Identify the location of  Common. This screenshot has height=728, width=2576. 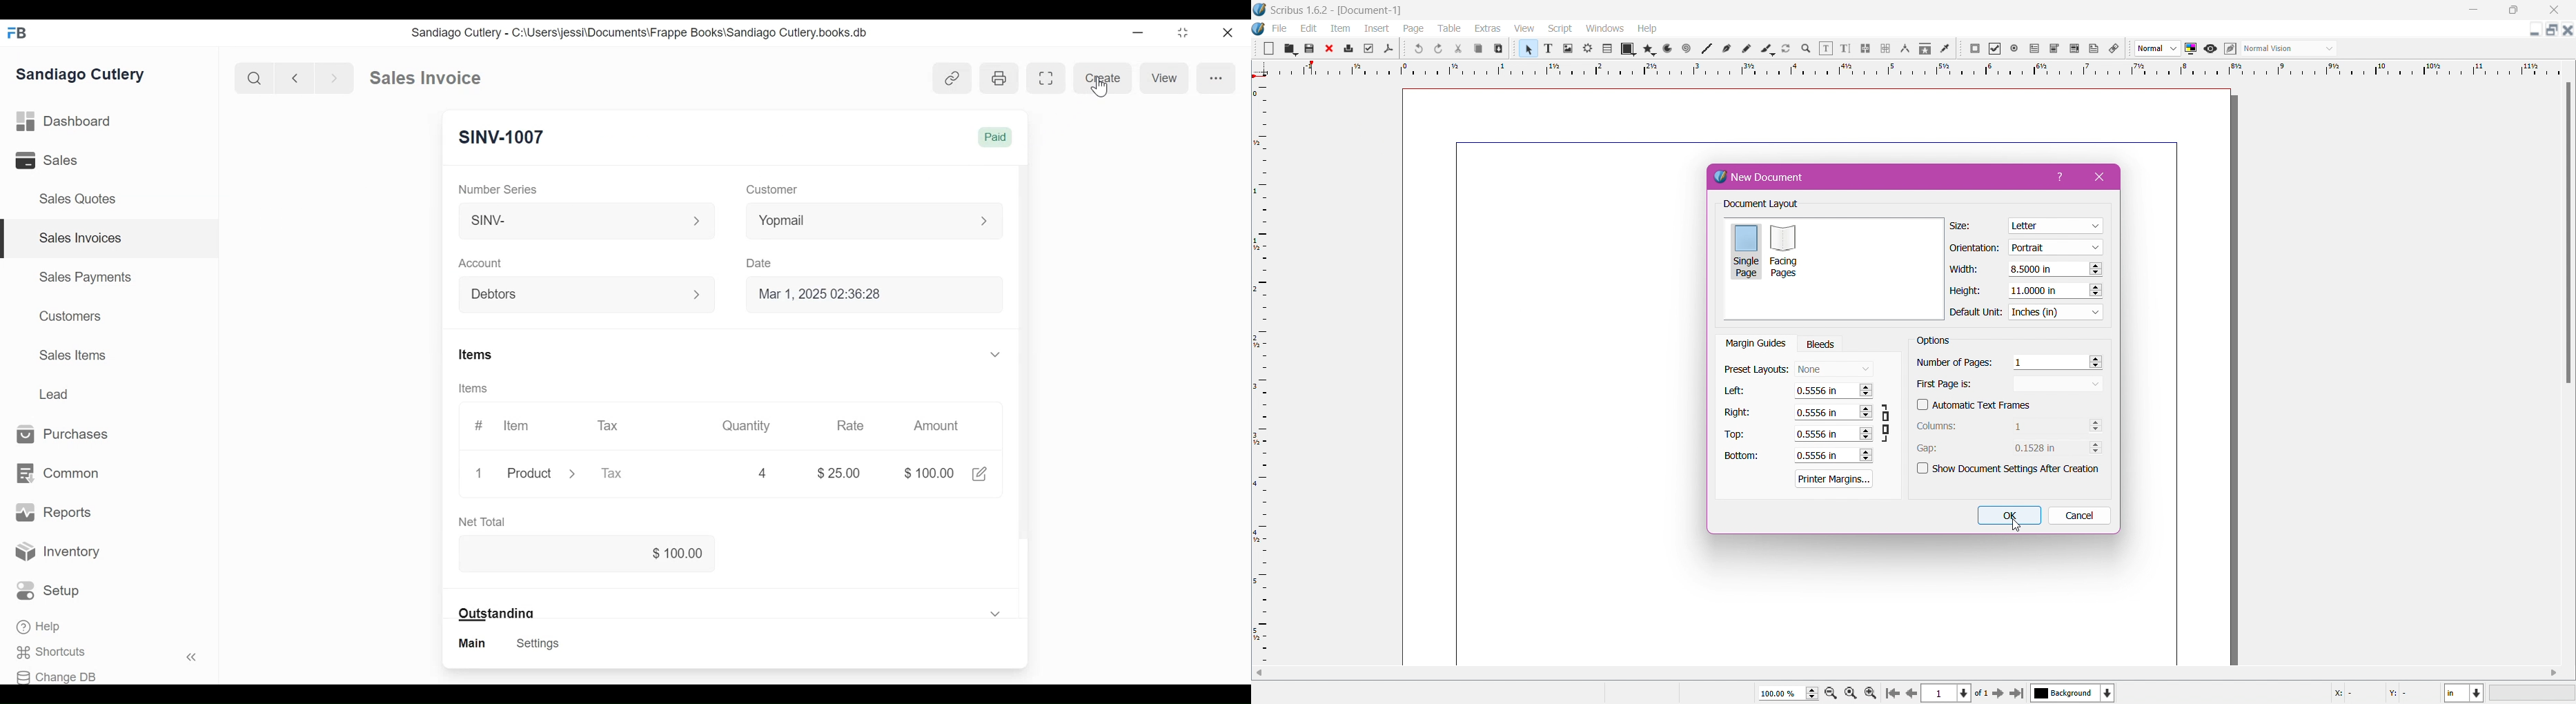
(59, 473).